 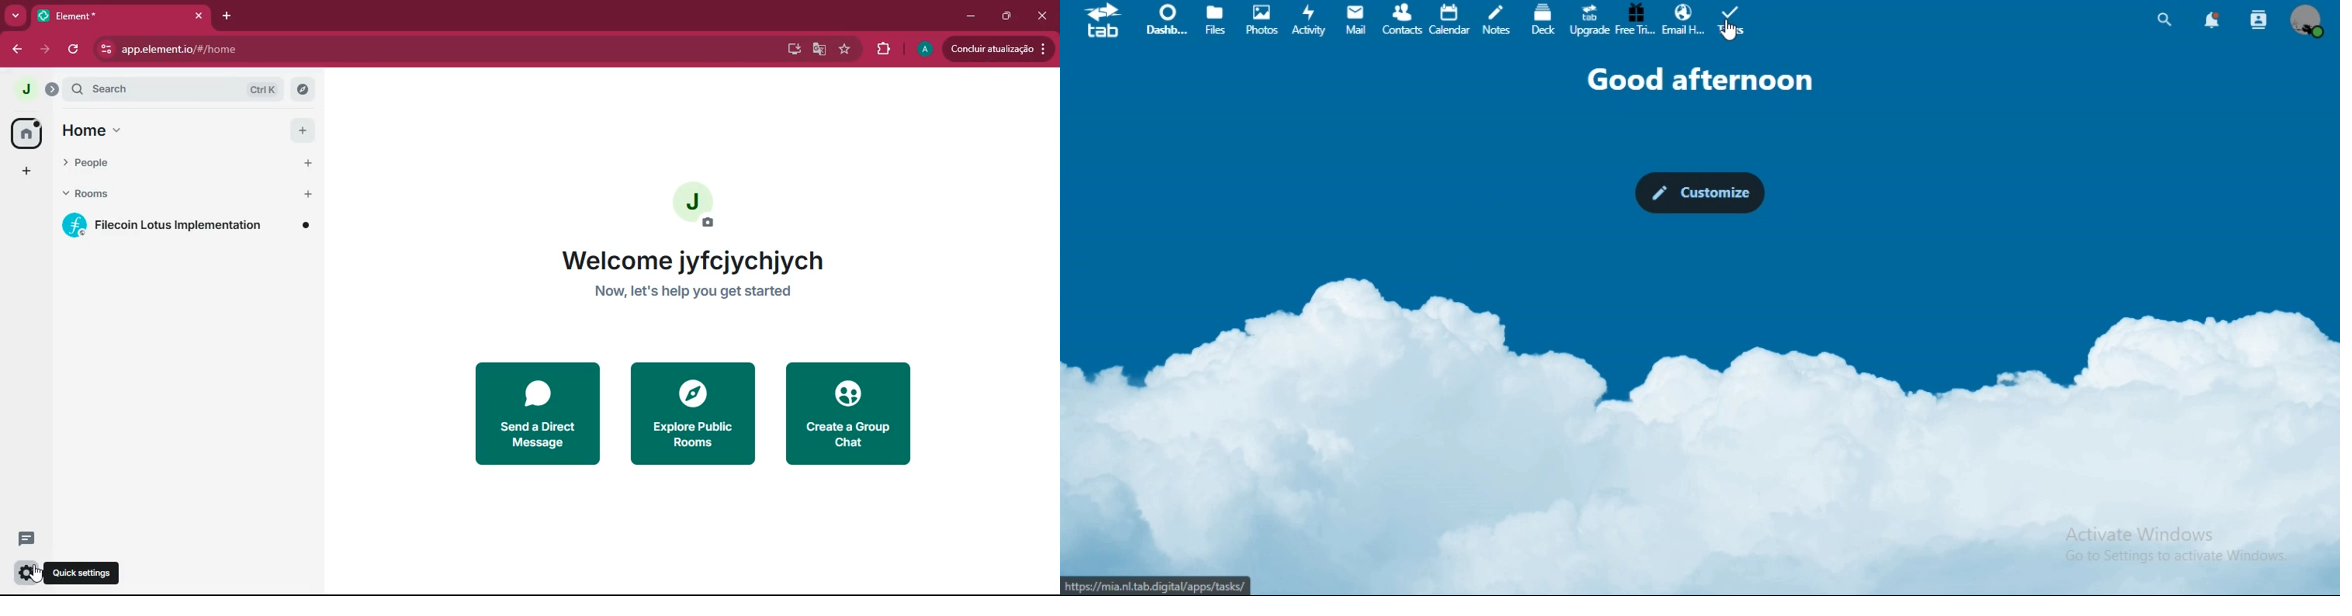 I want to click on Now, let's help you get started, so click(x=721, y=294).